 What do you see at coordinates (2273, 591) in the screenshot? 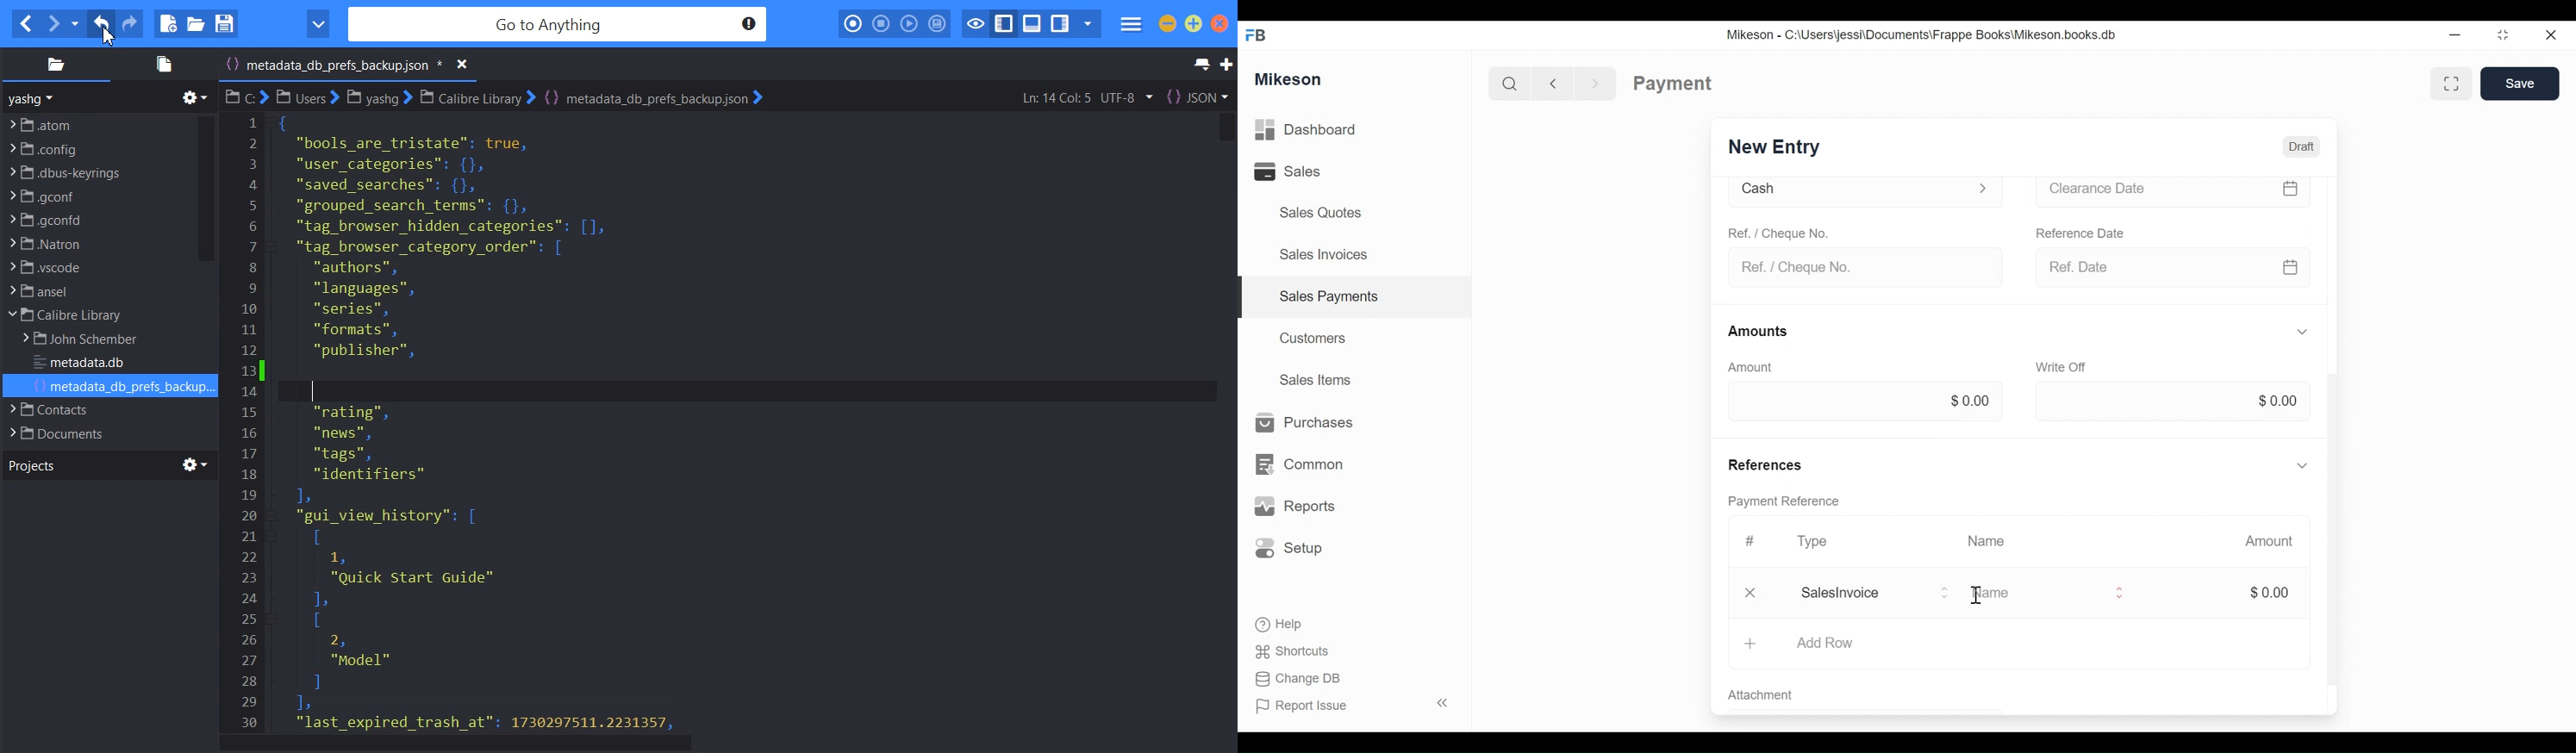
I see `$0.00` at bounding box center [2273, 591].